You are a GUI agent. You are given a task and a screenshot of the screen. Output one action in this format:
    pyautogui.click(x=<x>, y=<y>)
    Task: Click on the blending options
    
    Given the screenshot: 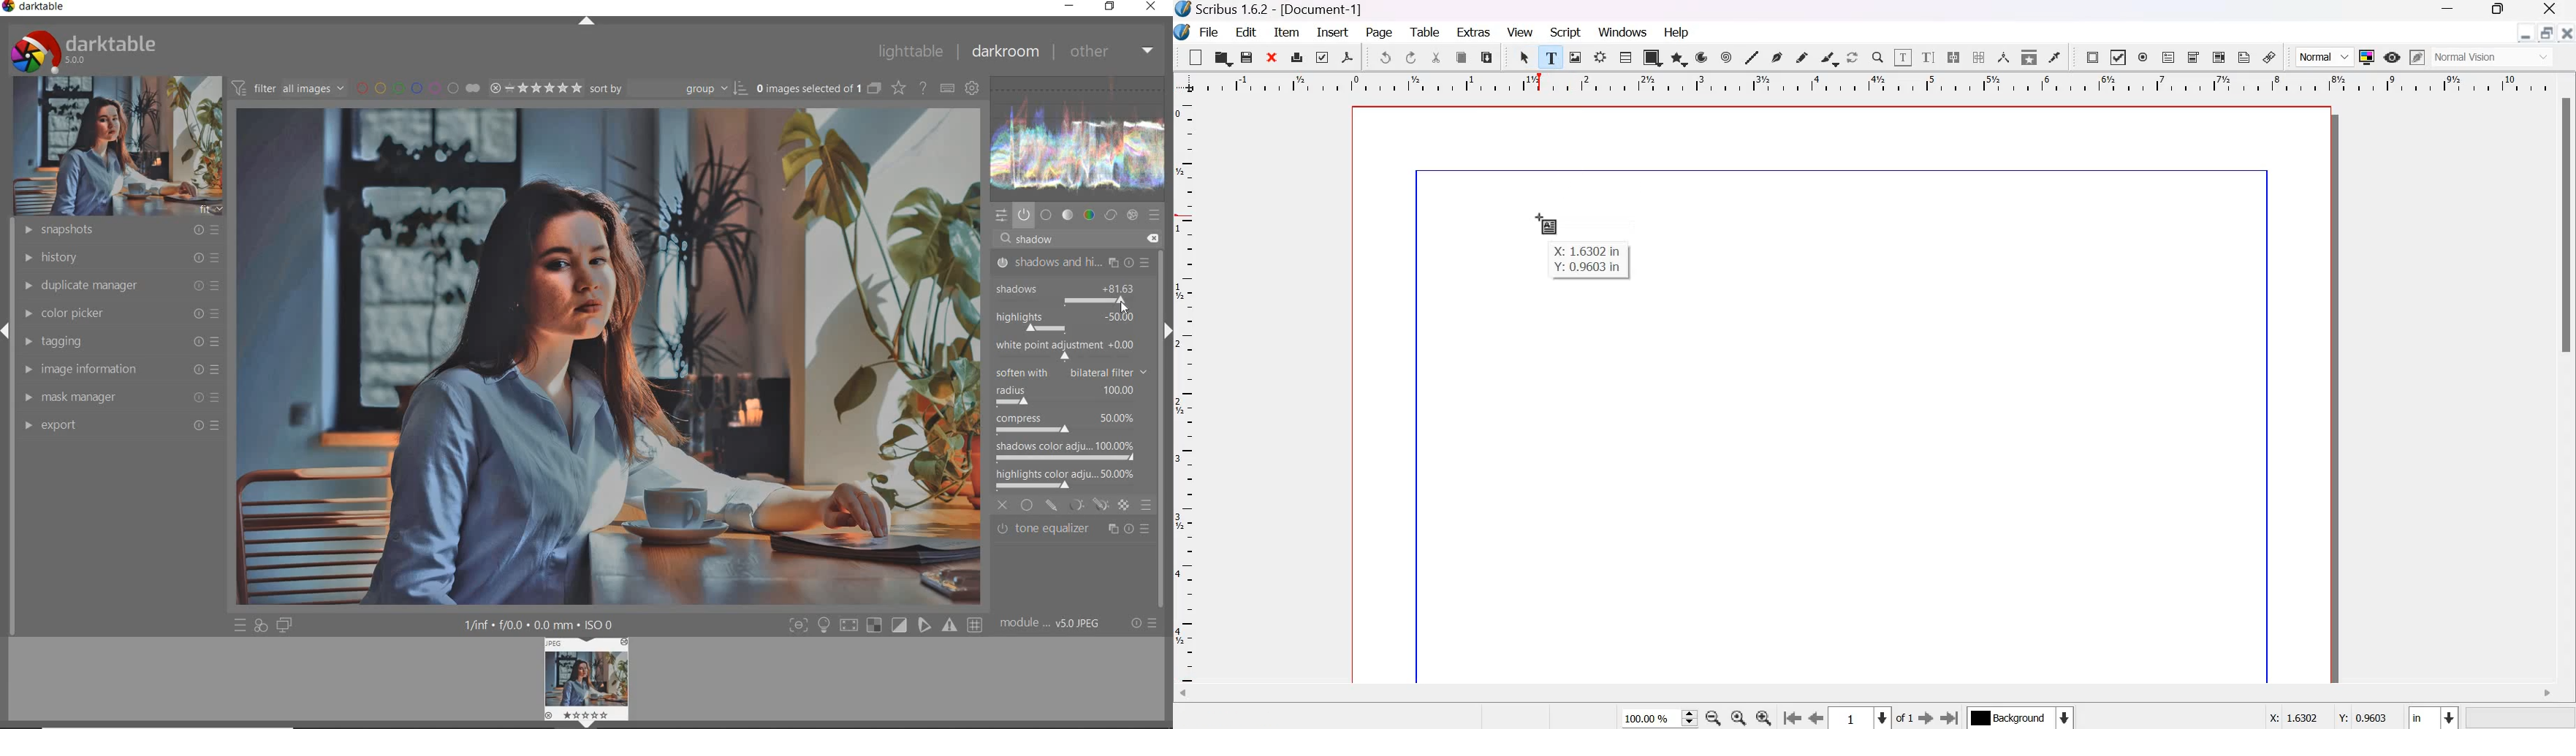 What is the action you would take?
    pyautogui.click(x=1147, y=505)
    